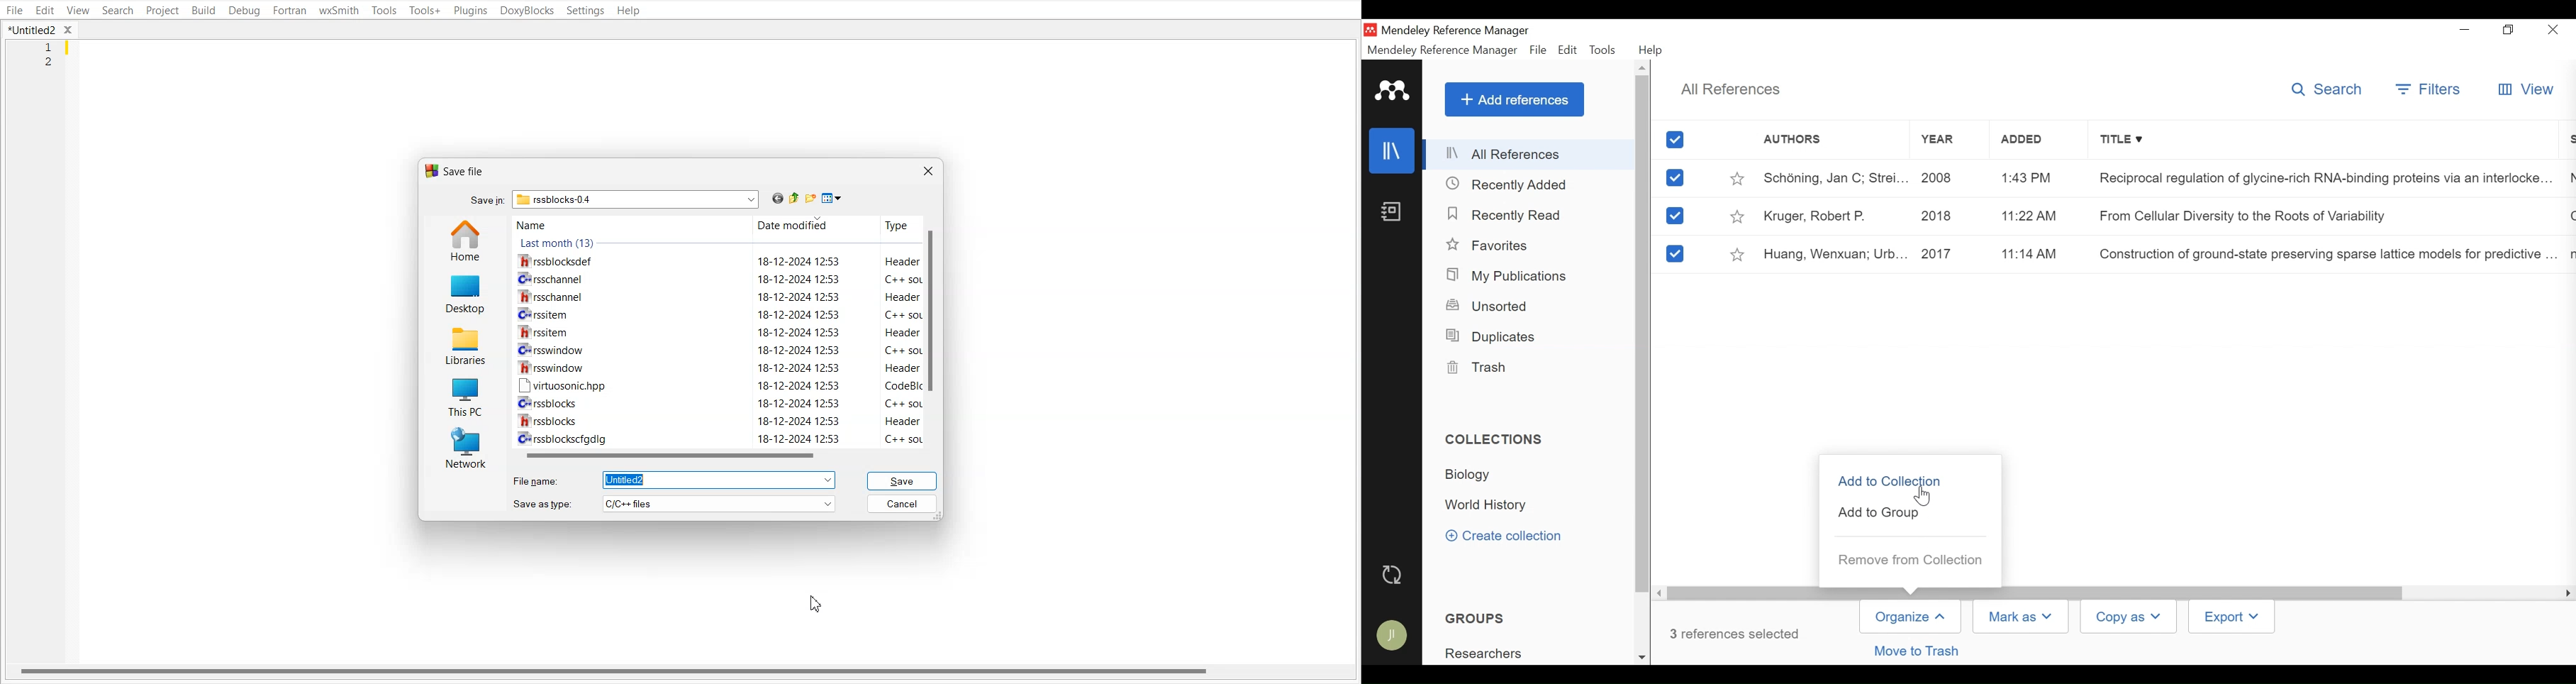  What do you see at coordinates (1653, 50) in the screenshot?
I see `Help` at bounding box center [1653, 50].